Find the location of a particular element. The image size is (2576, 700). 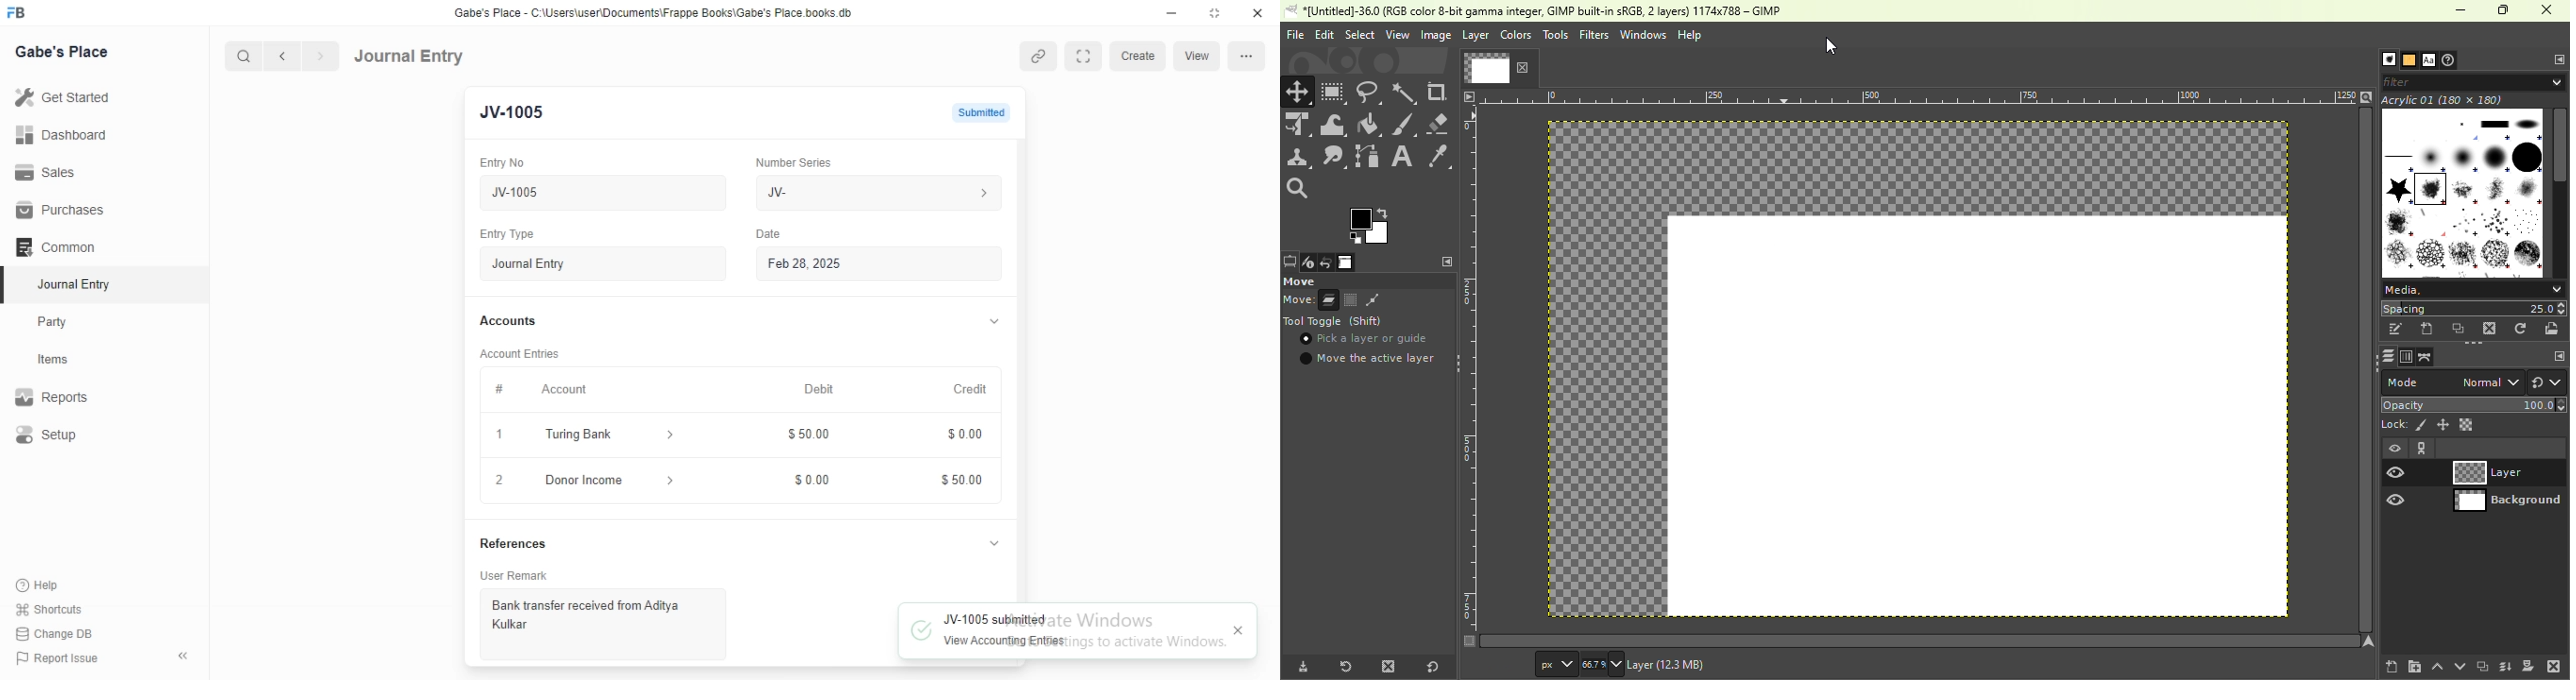

 is located at coordinates (771, 236).